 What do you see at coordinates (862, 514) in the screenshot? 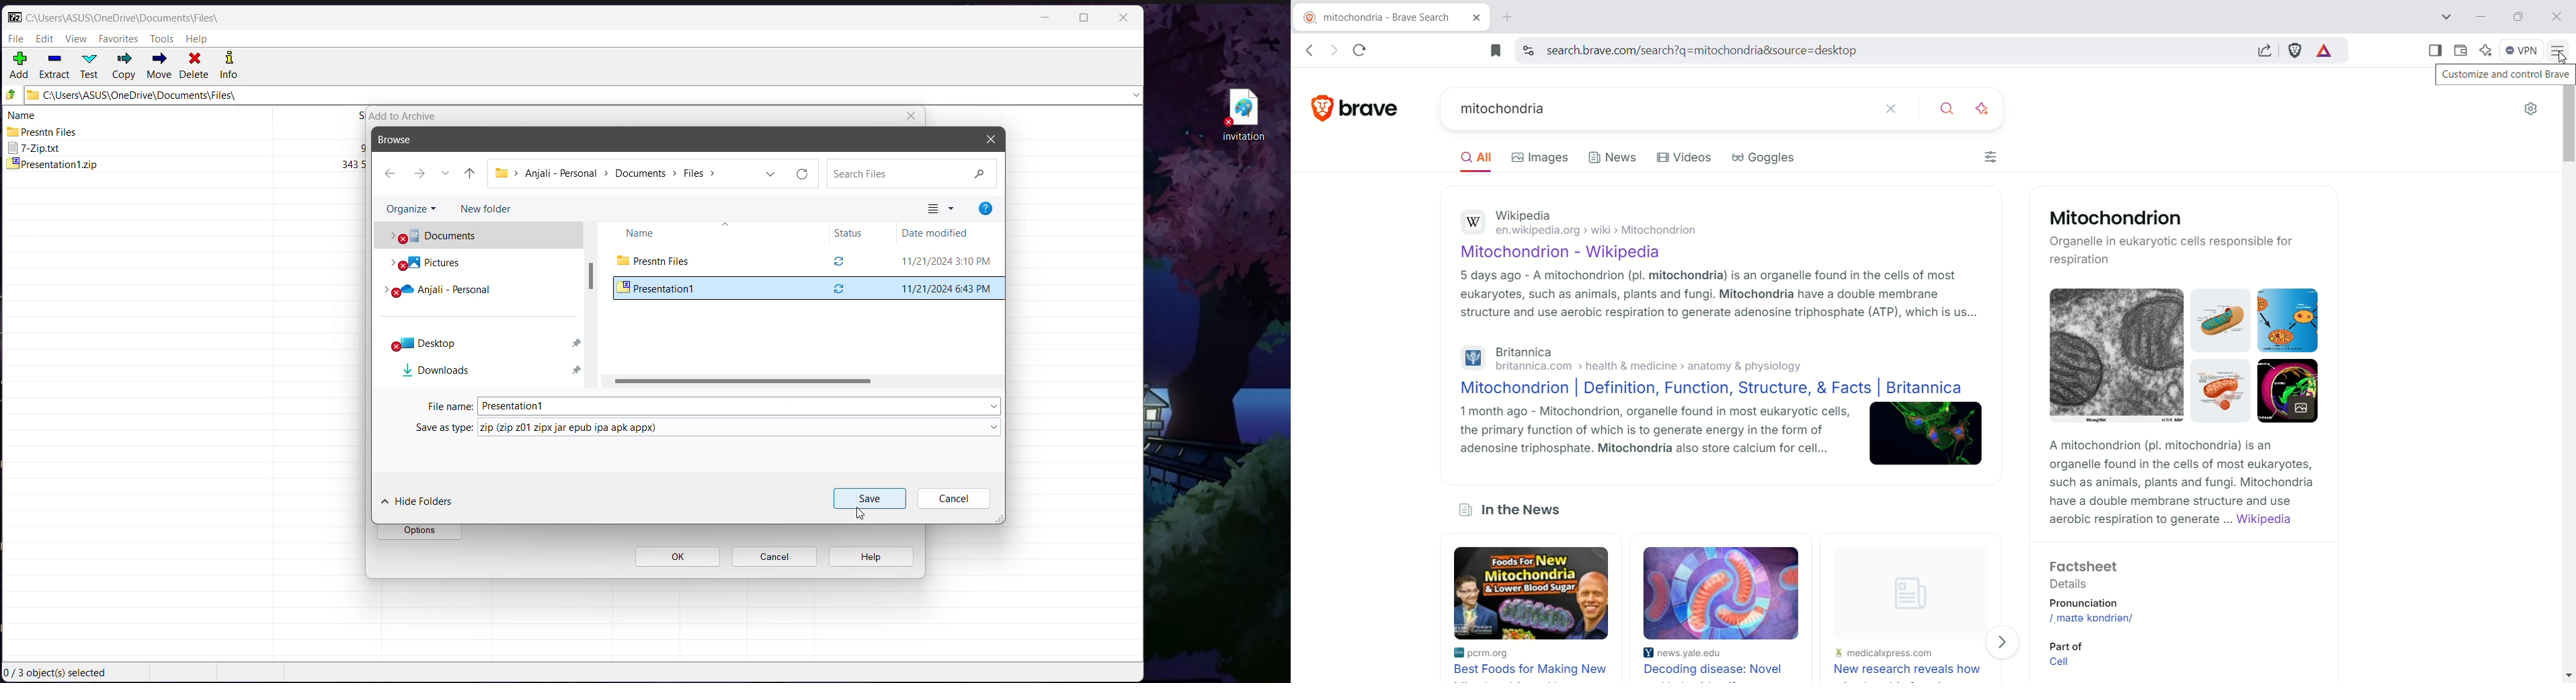
I see `Cursor` at bounding box center [862, 514].